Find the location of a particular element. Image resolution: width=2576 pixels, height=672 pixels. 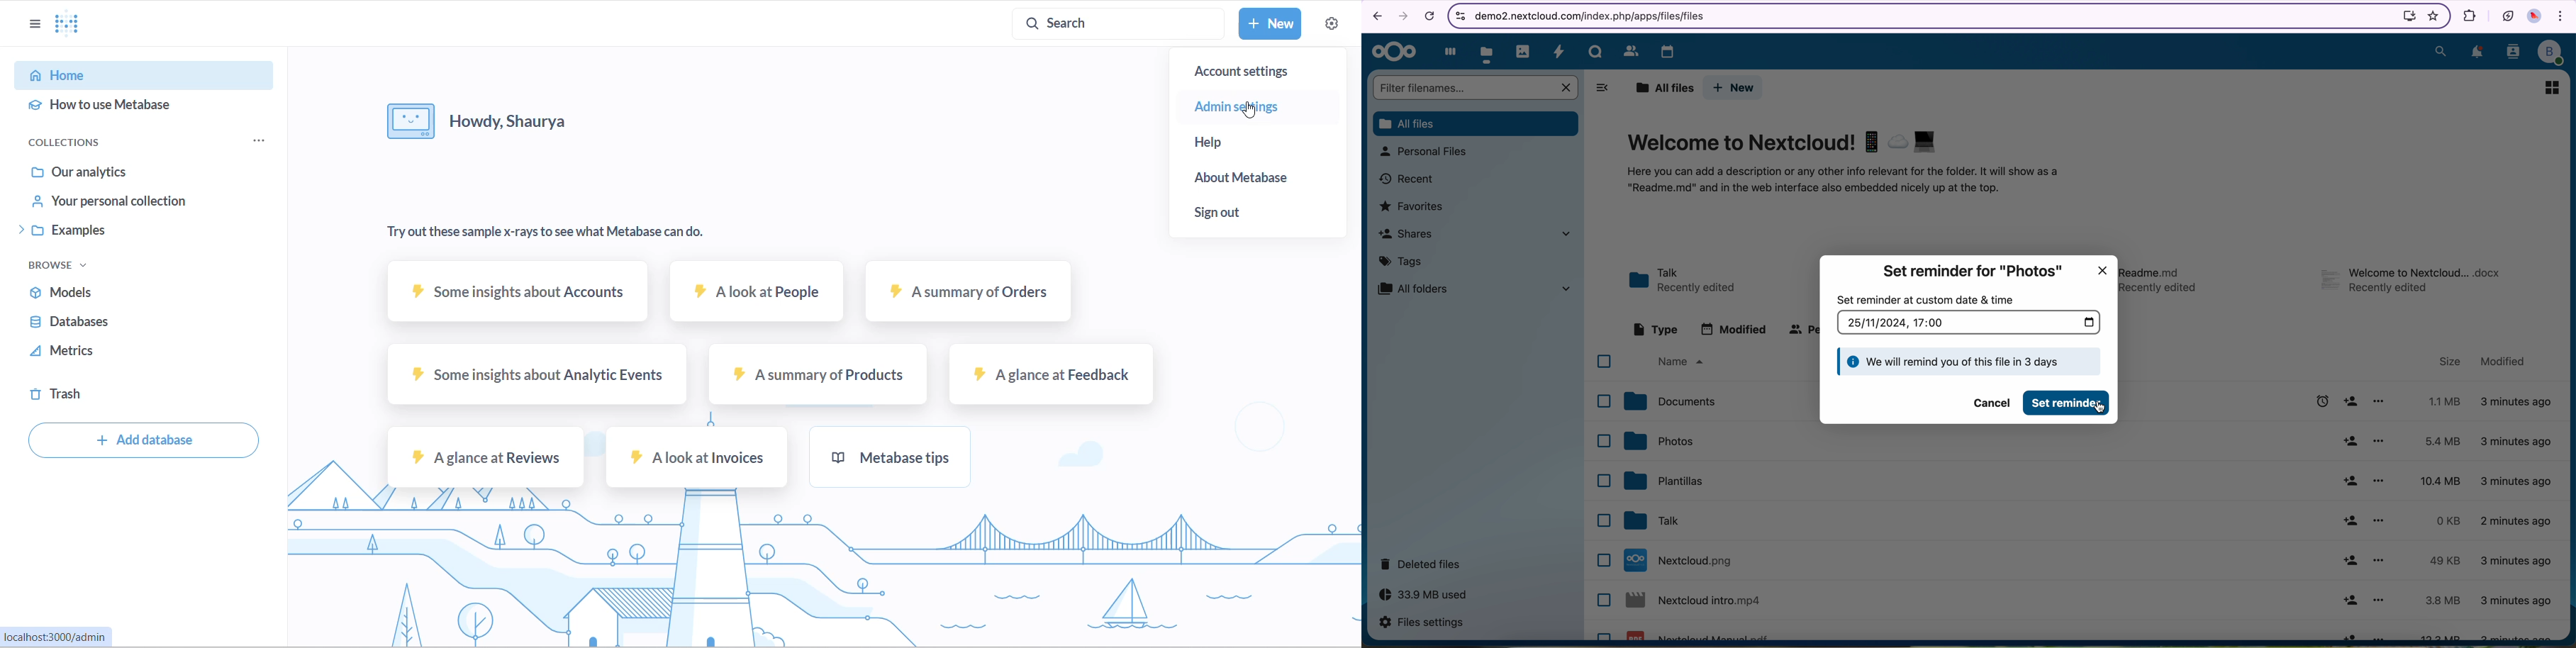

people is located at coordinates (1803, 331).